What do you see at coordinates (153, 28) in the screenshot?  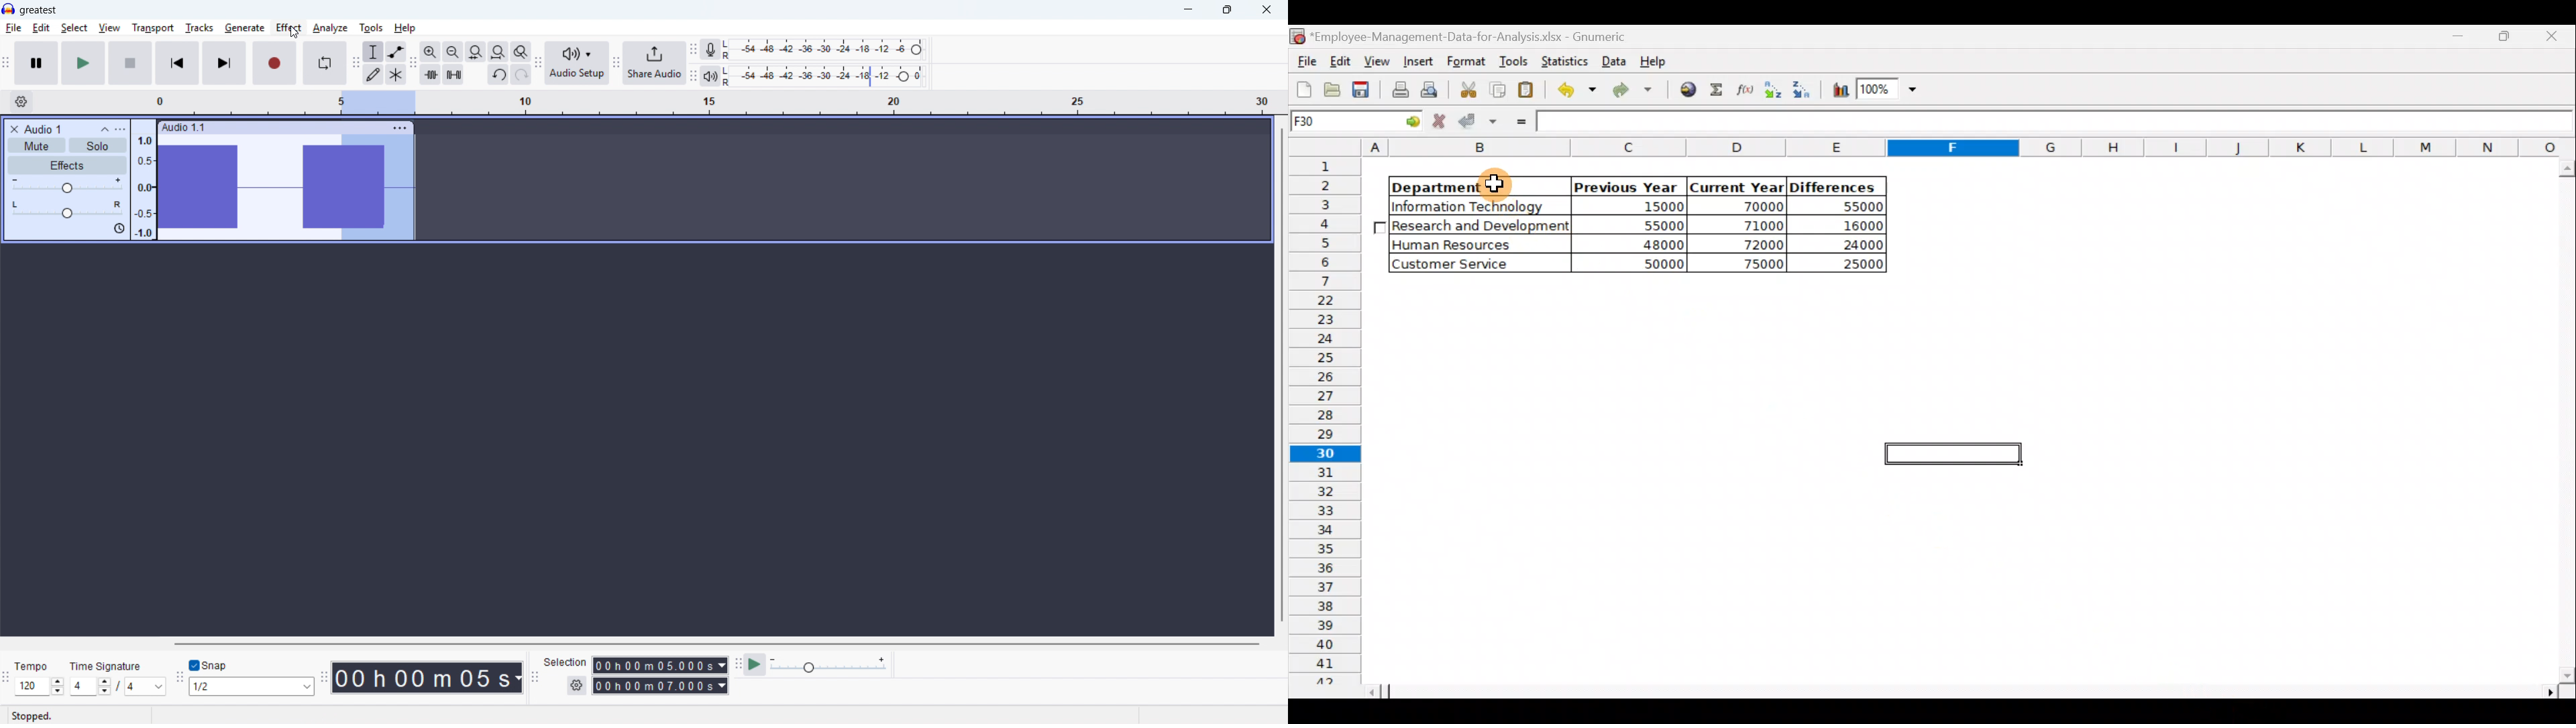 I see `transport` at bounding box center [153, 28].